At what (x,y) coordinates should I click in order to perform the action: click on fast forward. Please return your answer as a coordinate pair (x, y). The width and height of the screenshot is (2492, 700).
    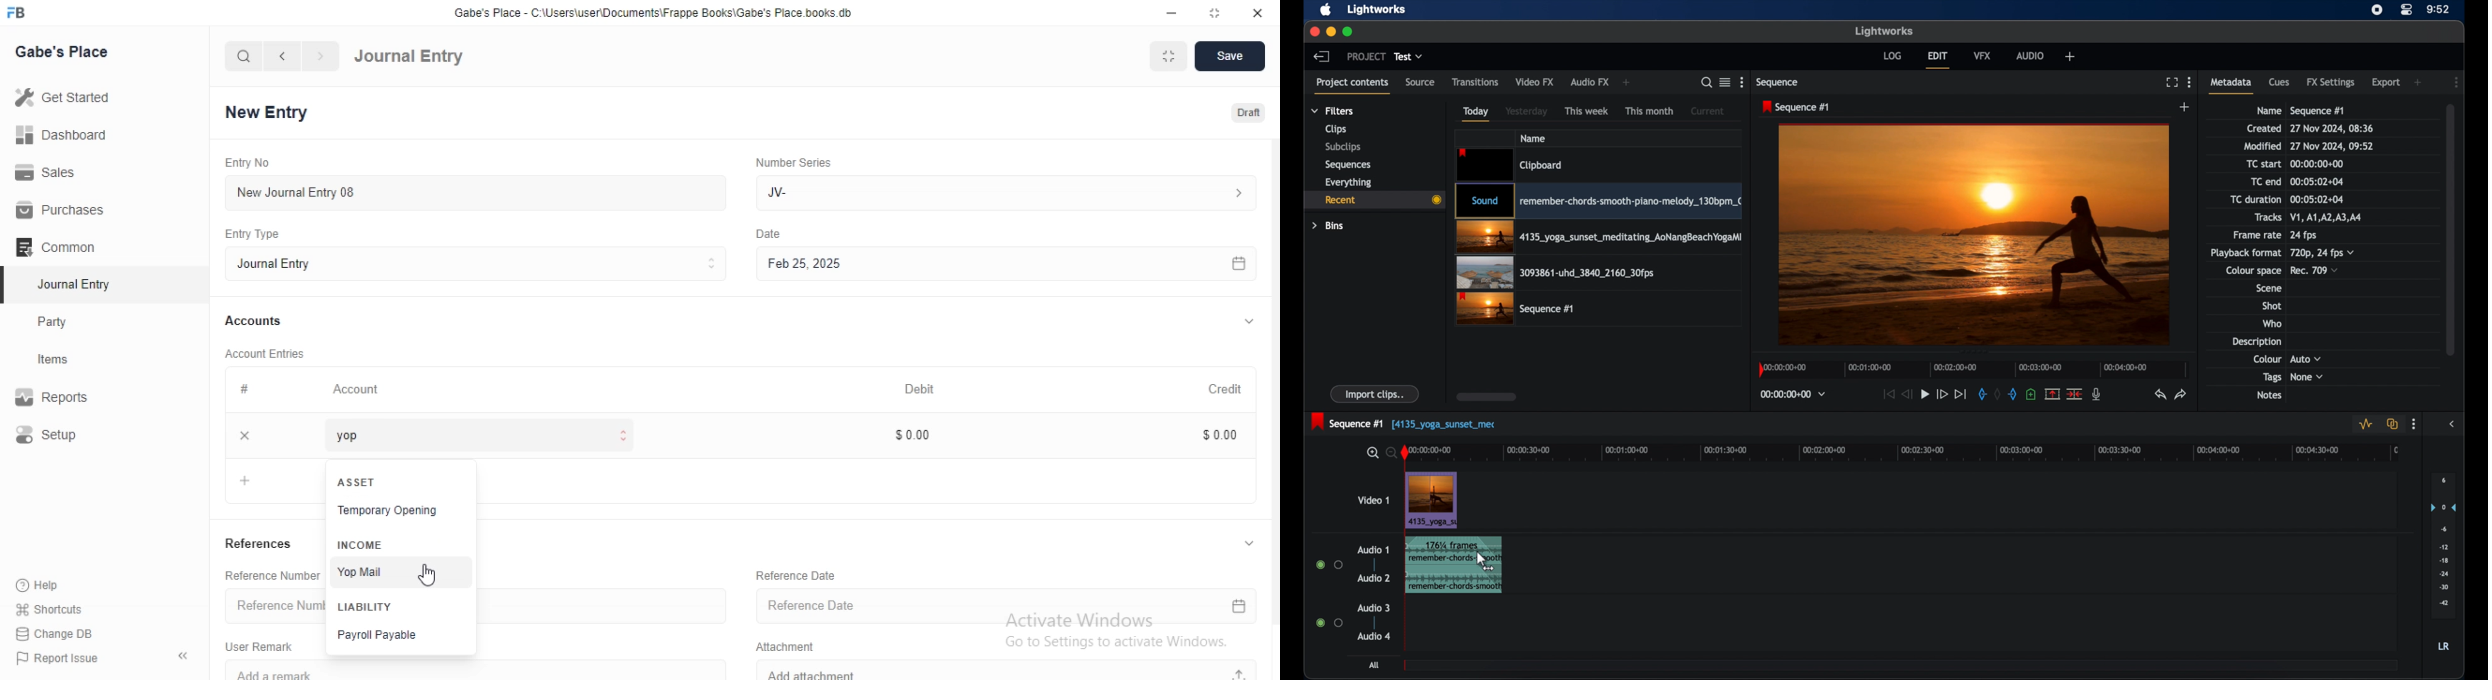
    Looking at the image, I should click on (1942, 394).